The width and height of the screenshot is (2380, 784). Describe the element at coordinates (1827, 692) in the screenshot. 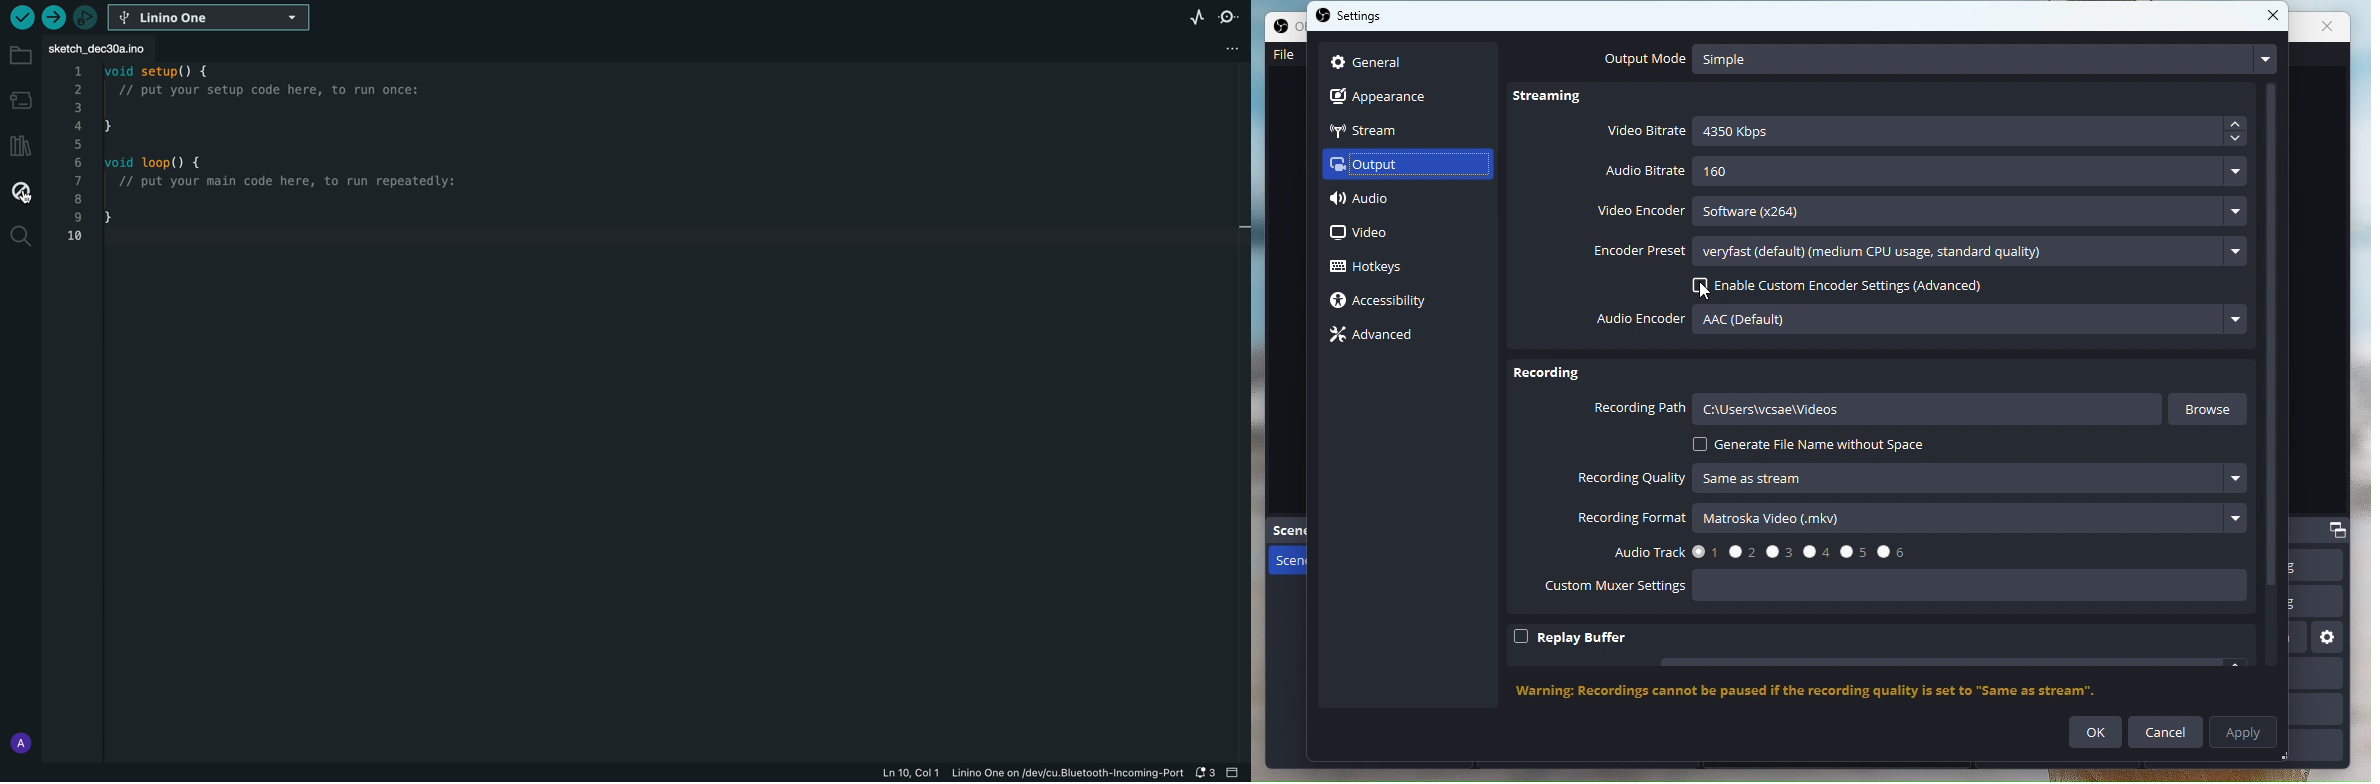

I see `Warning` at that location.